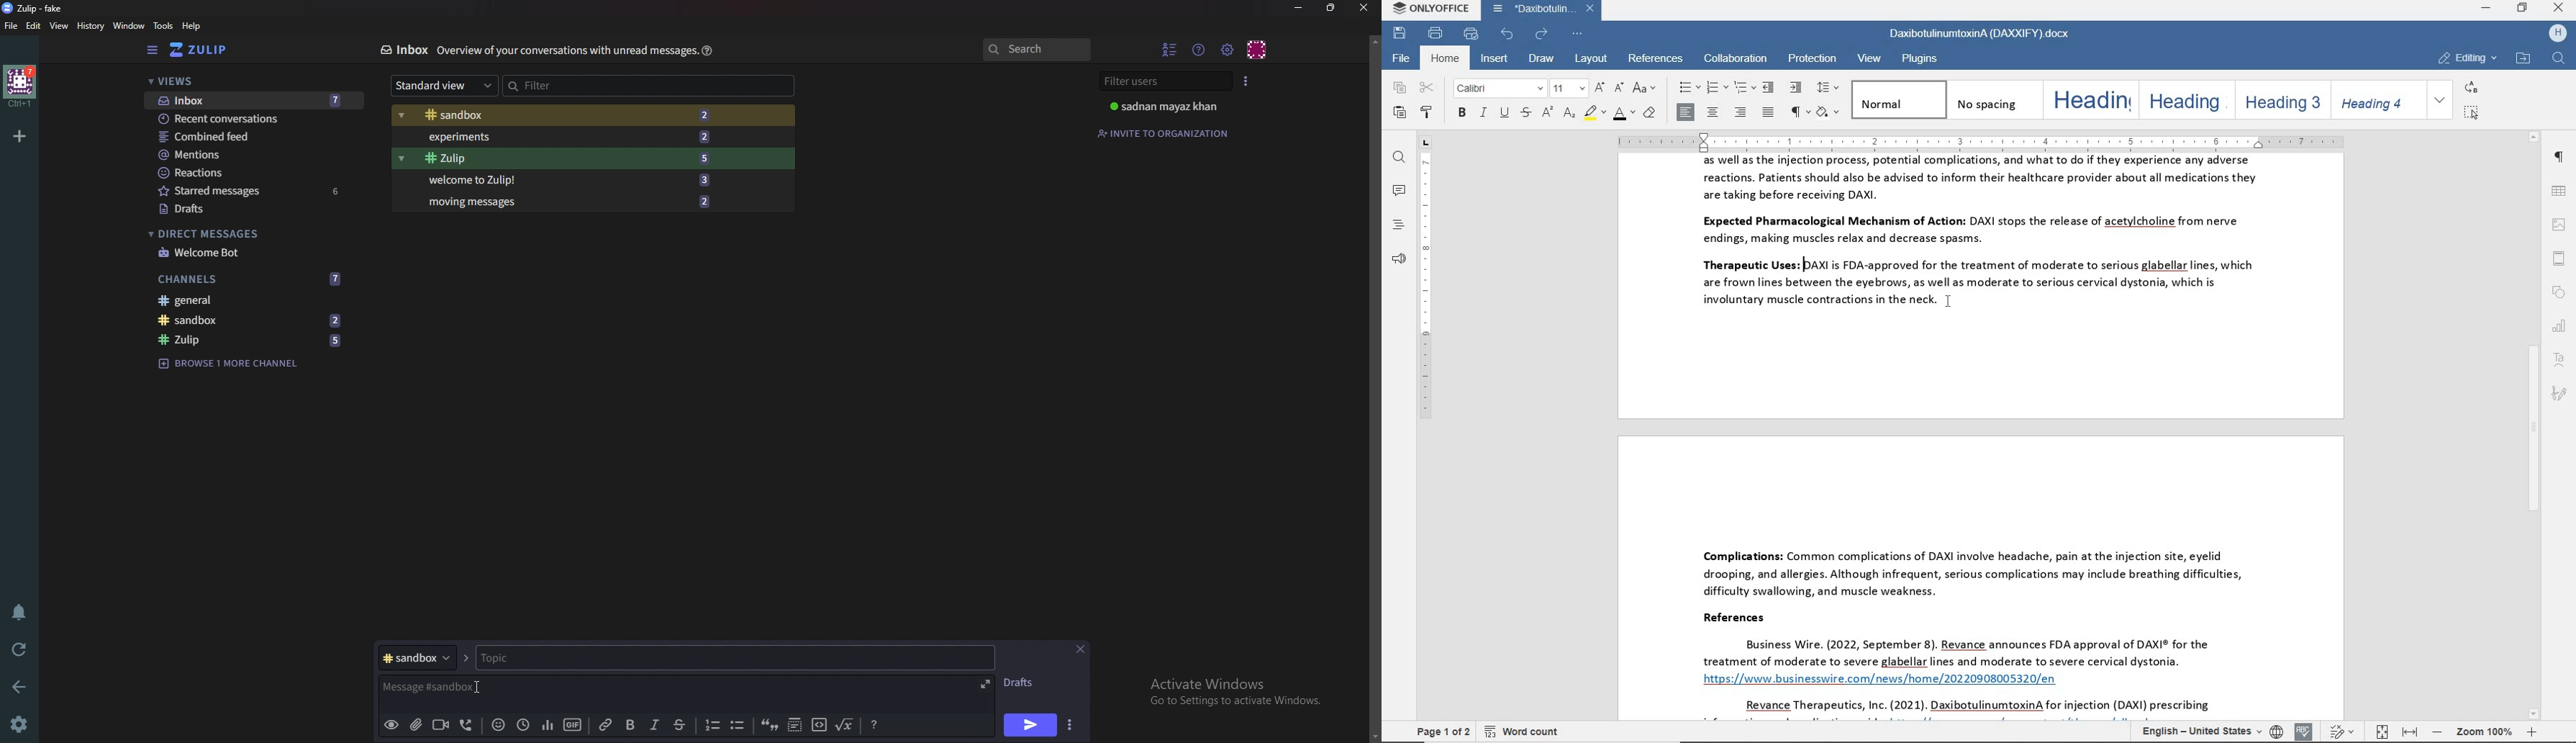 This screenshot has width=2576, height=756. Describe the element at coordinates (191, 27) in the screenshot. I see `help` at that location.